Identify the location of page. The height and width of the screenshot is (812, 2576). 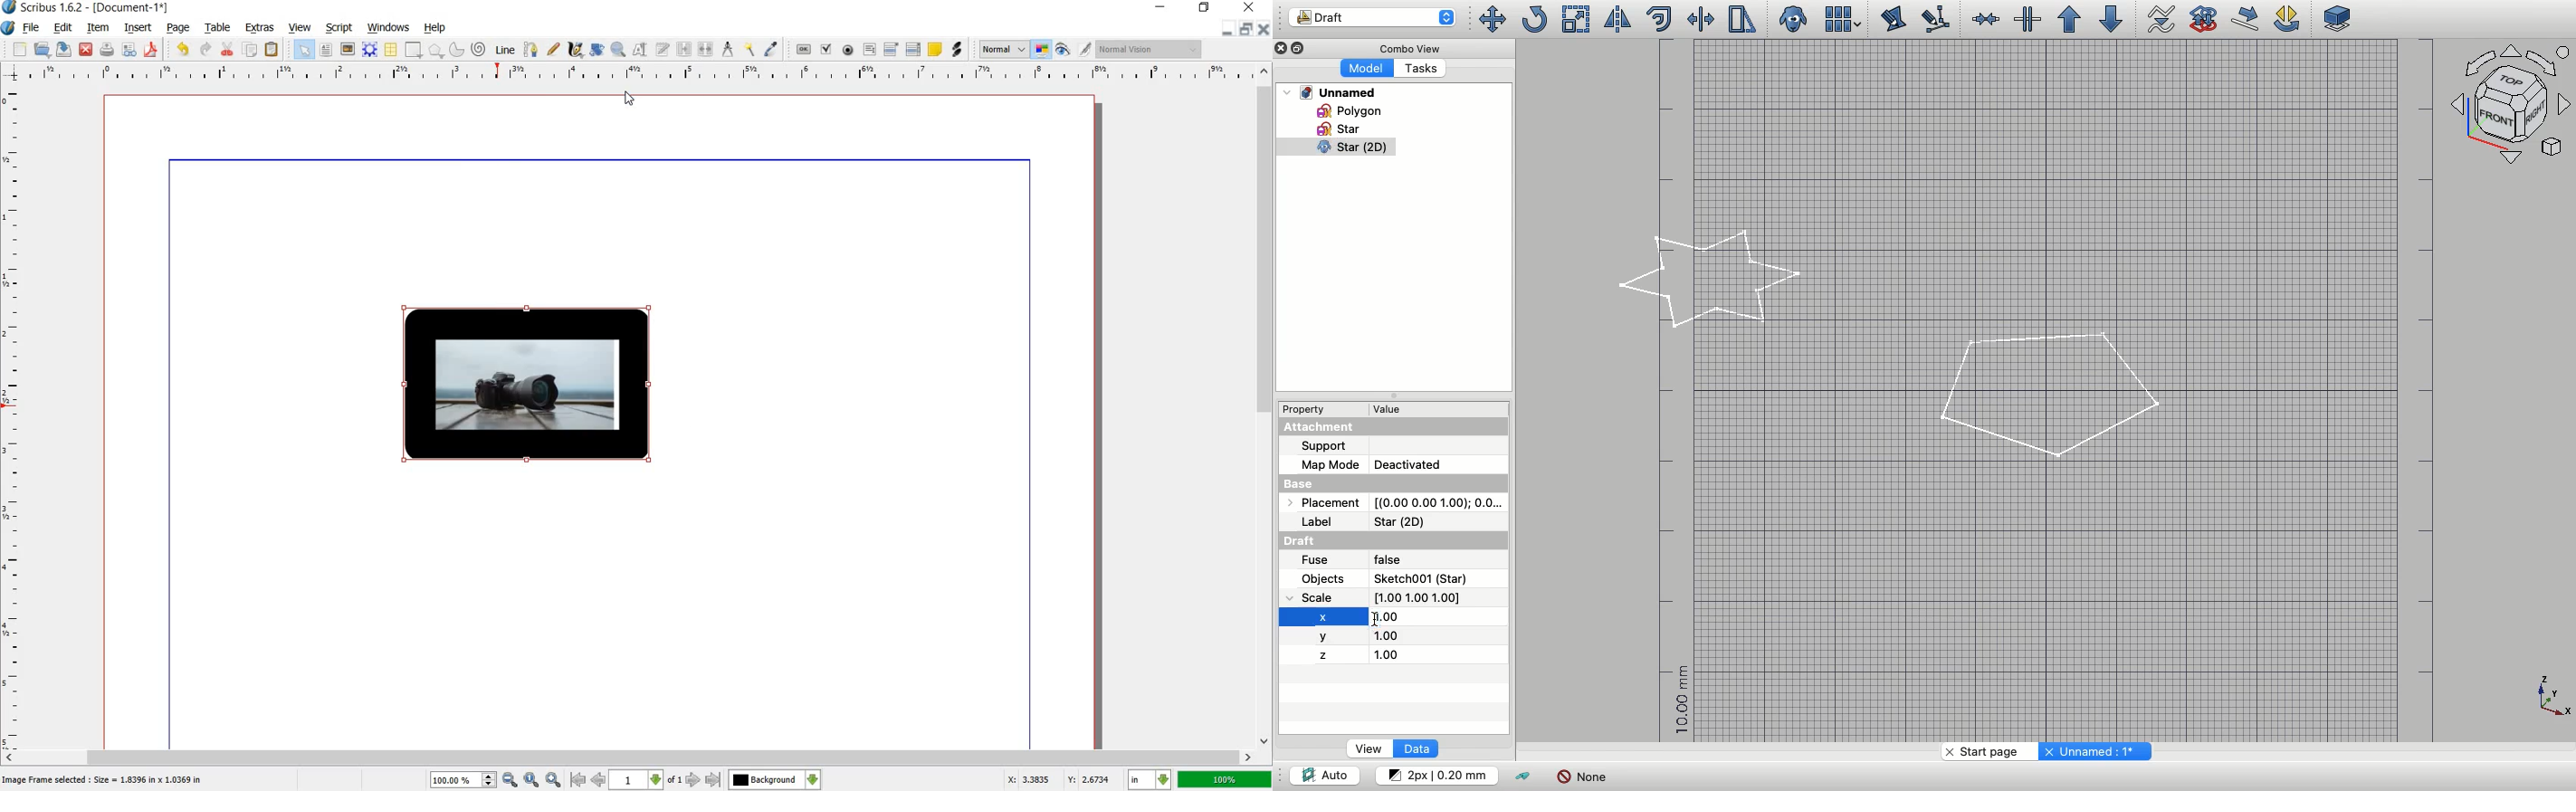
(177, 29).